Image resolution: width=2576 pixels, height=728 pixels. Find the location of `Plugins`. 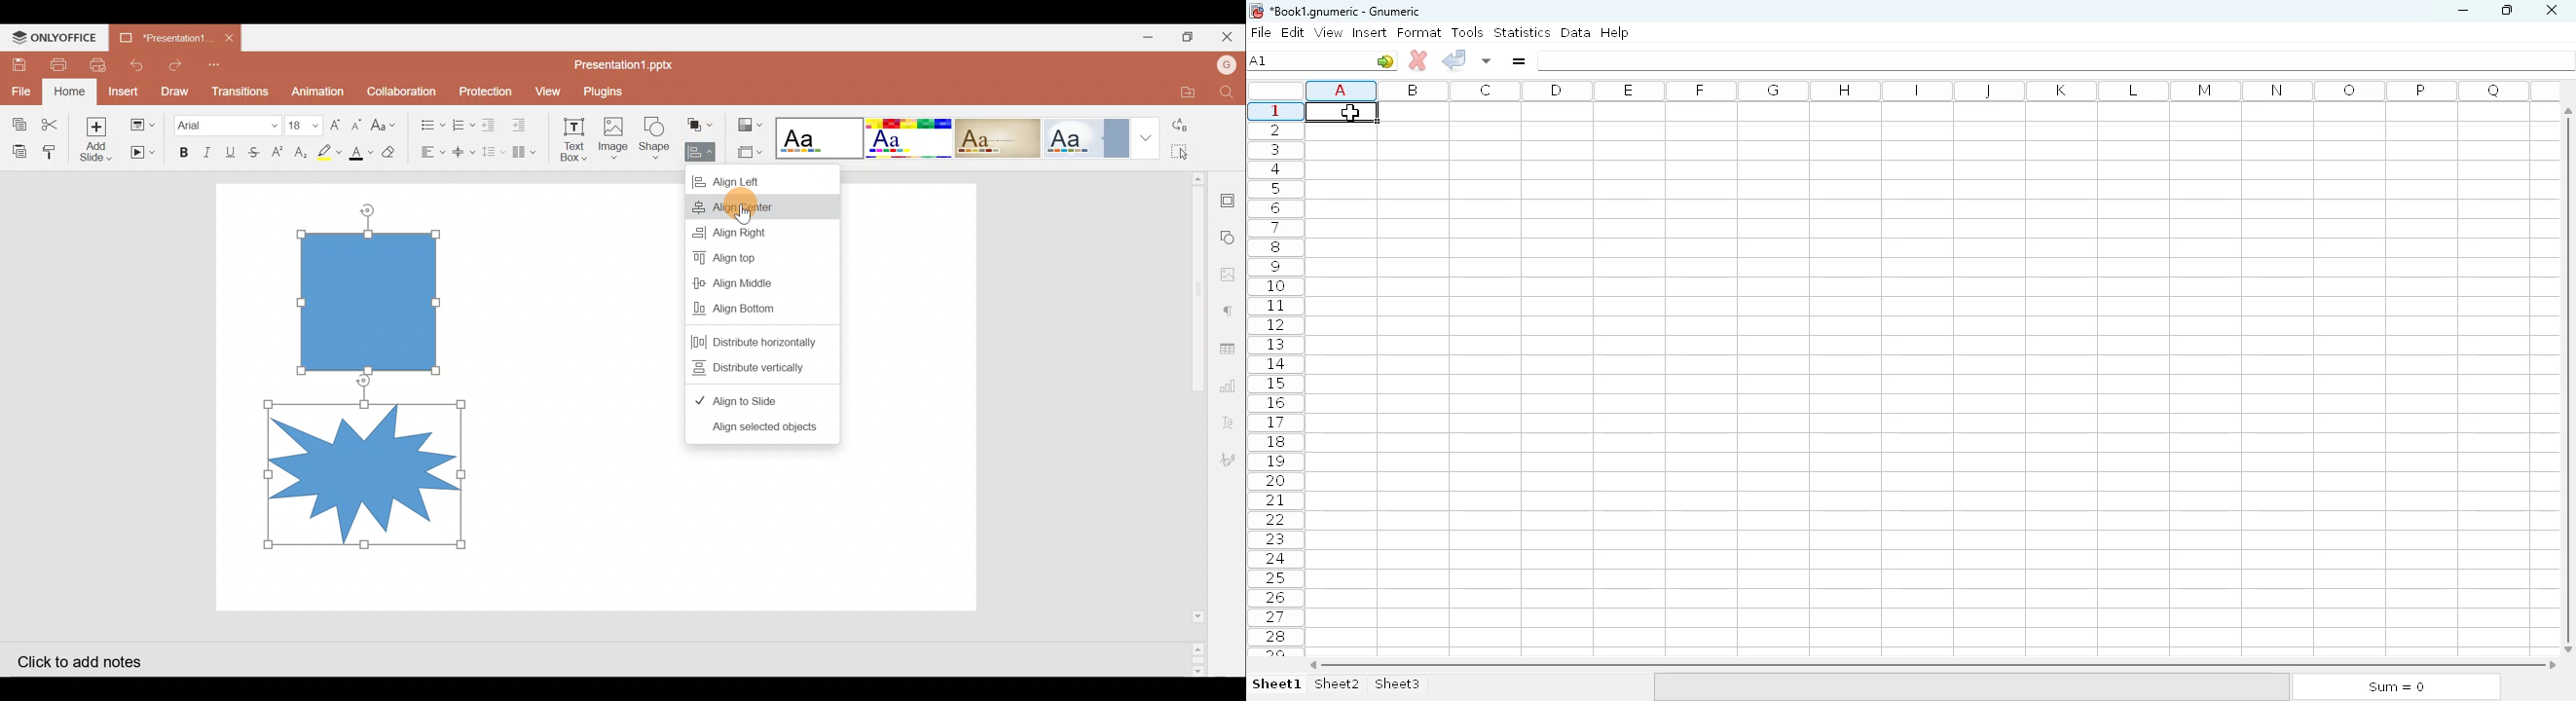

Plugins is located at coordinates (612, 89).